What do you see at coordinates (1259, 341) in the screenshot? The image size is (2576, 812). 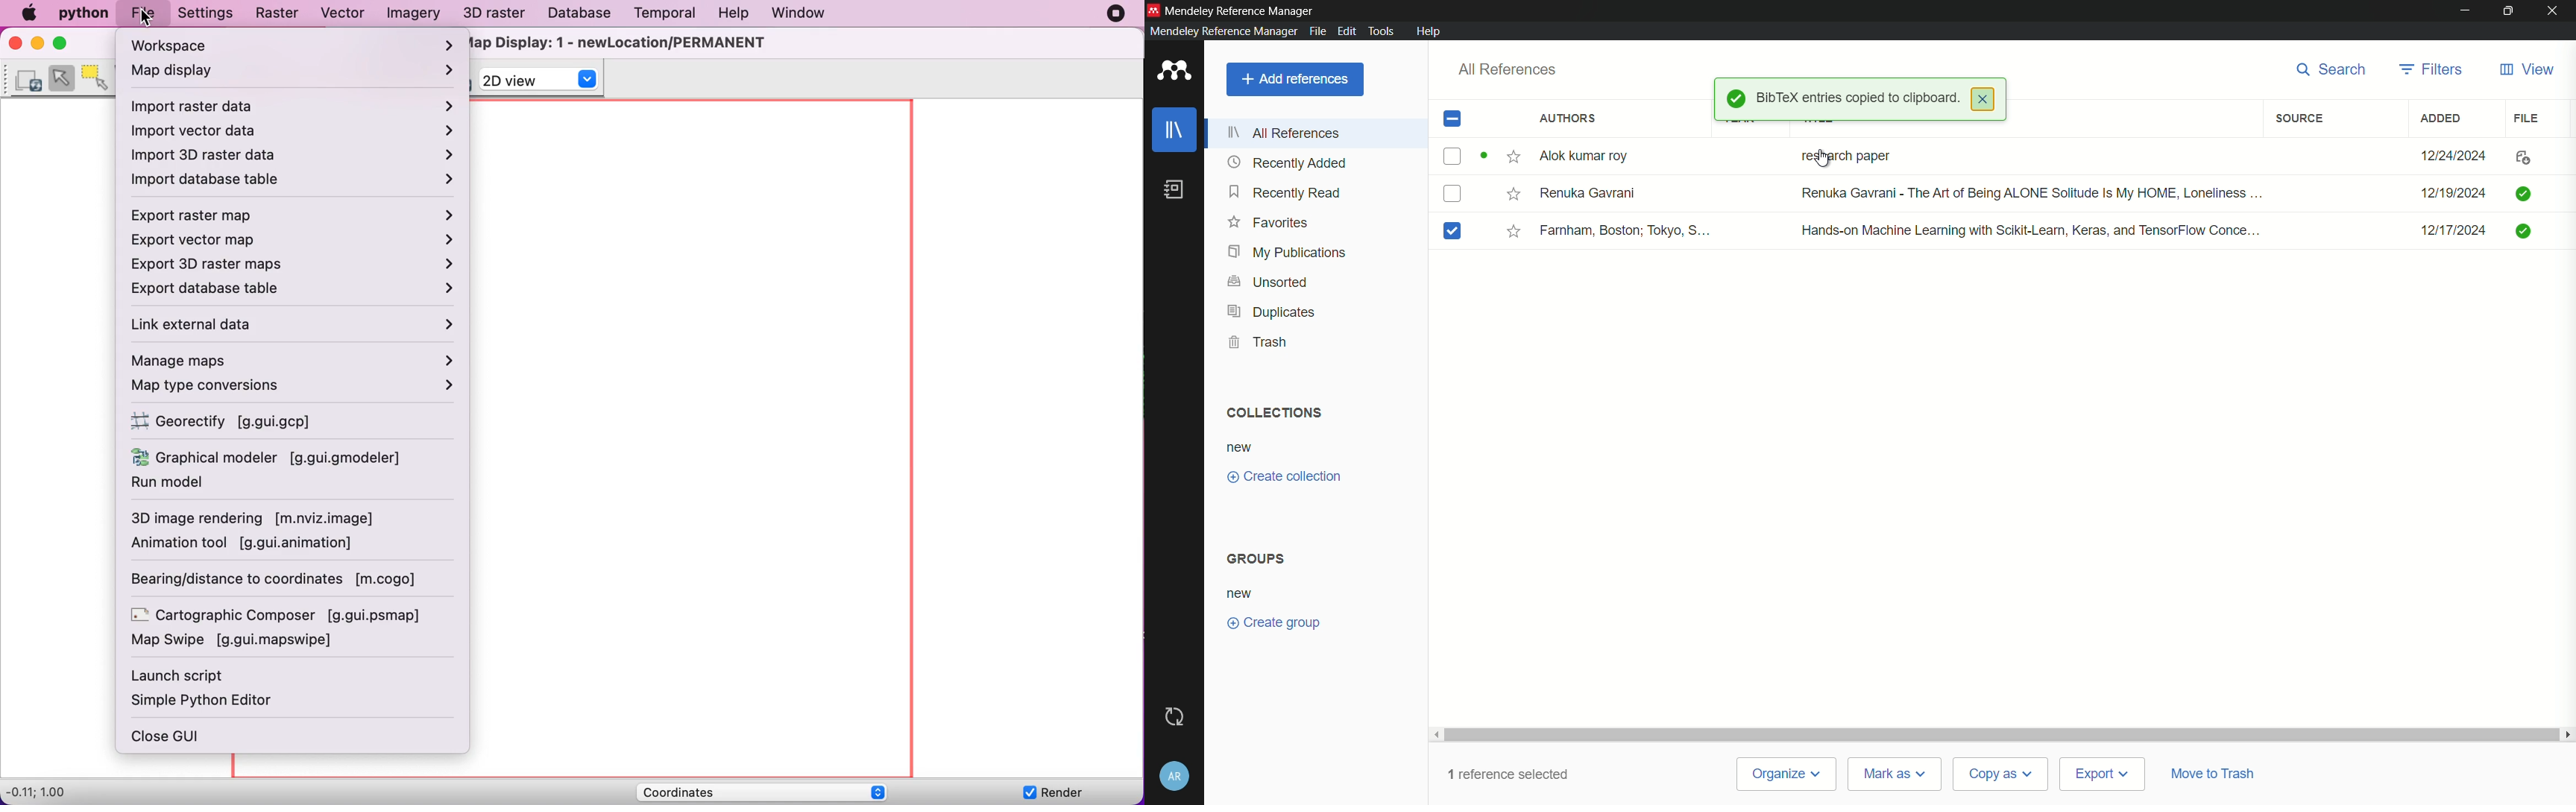 I see `trash` at bounding box center [1259, 341].